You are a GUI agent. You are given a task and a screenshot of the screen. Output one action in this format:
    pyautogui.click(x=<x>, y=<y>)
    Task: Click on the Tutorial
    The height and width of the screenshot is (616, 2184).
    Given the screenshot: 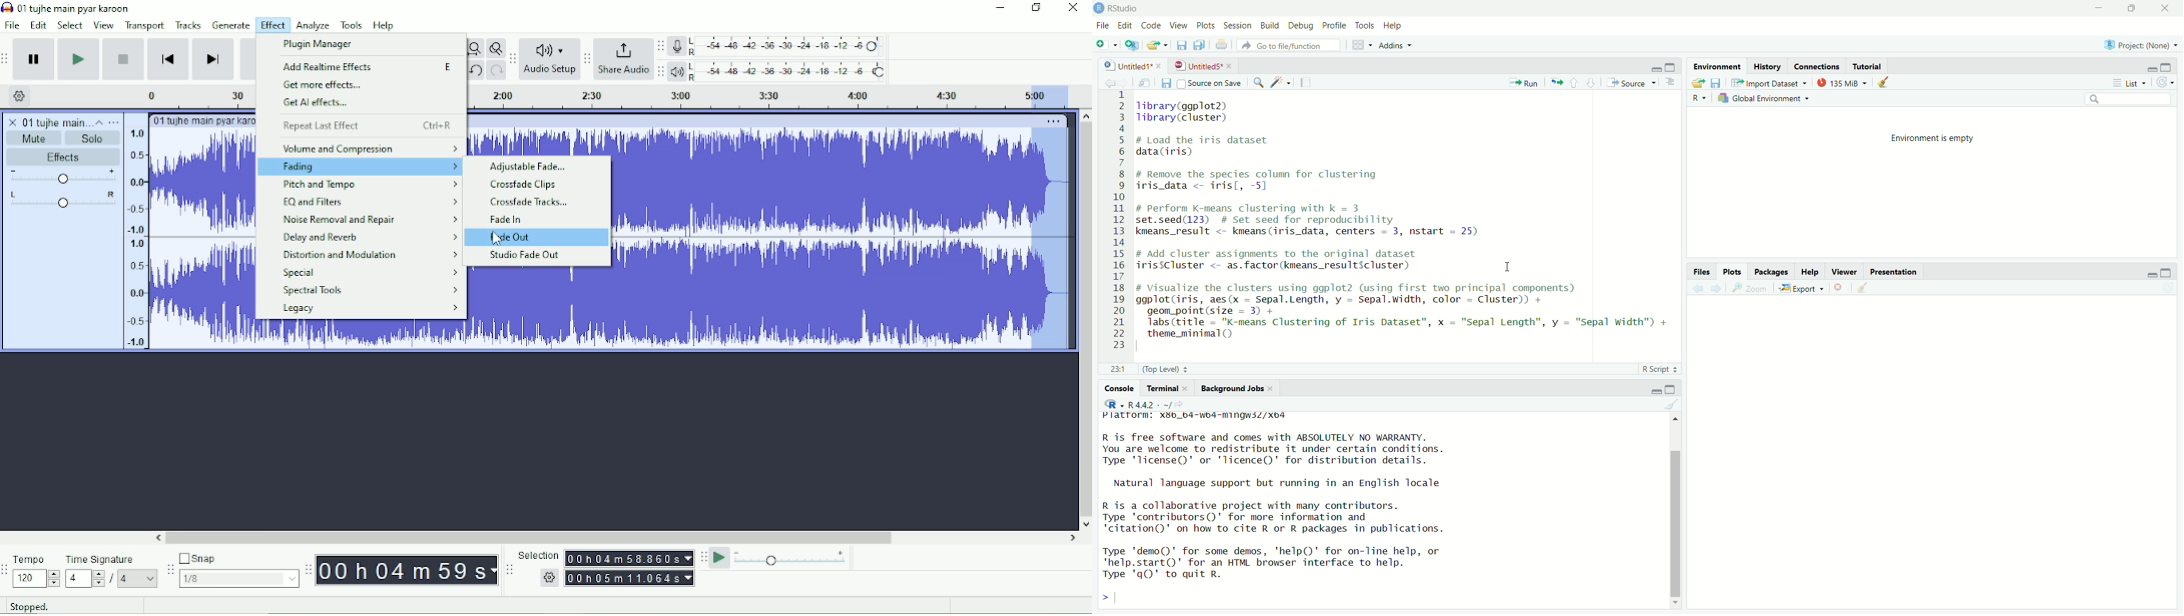 What is the action you would take?
    pyautogui.click(x=1866, y=65)
    